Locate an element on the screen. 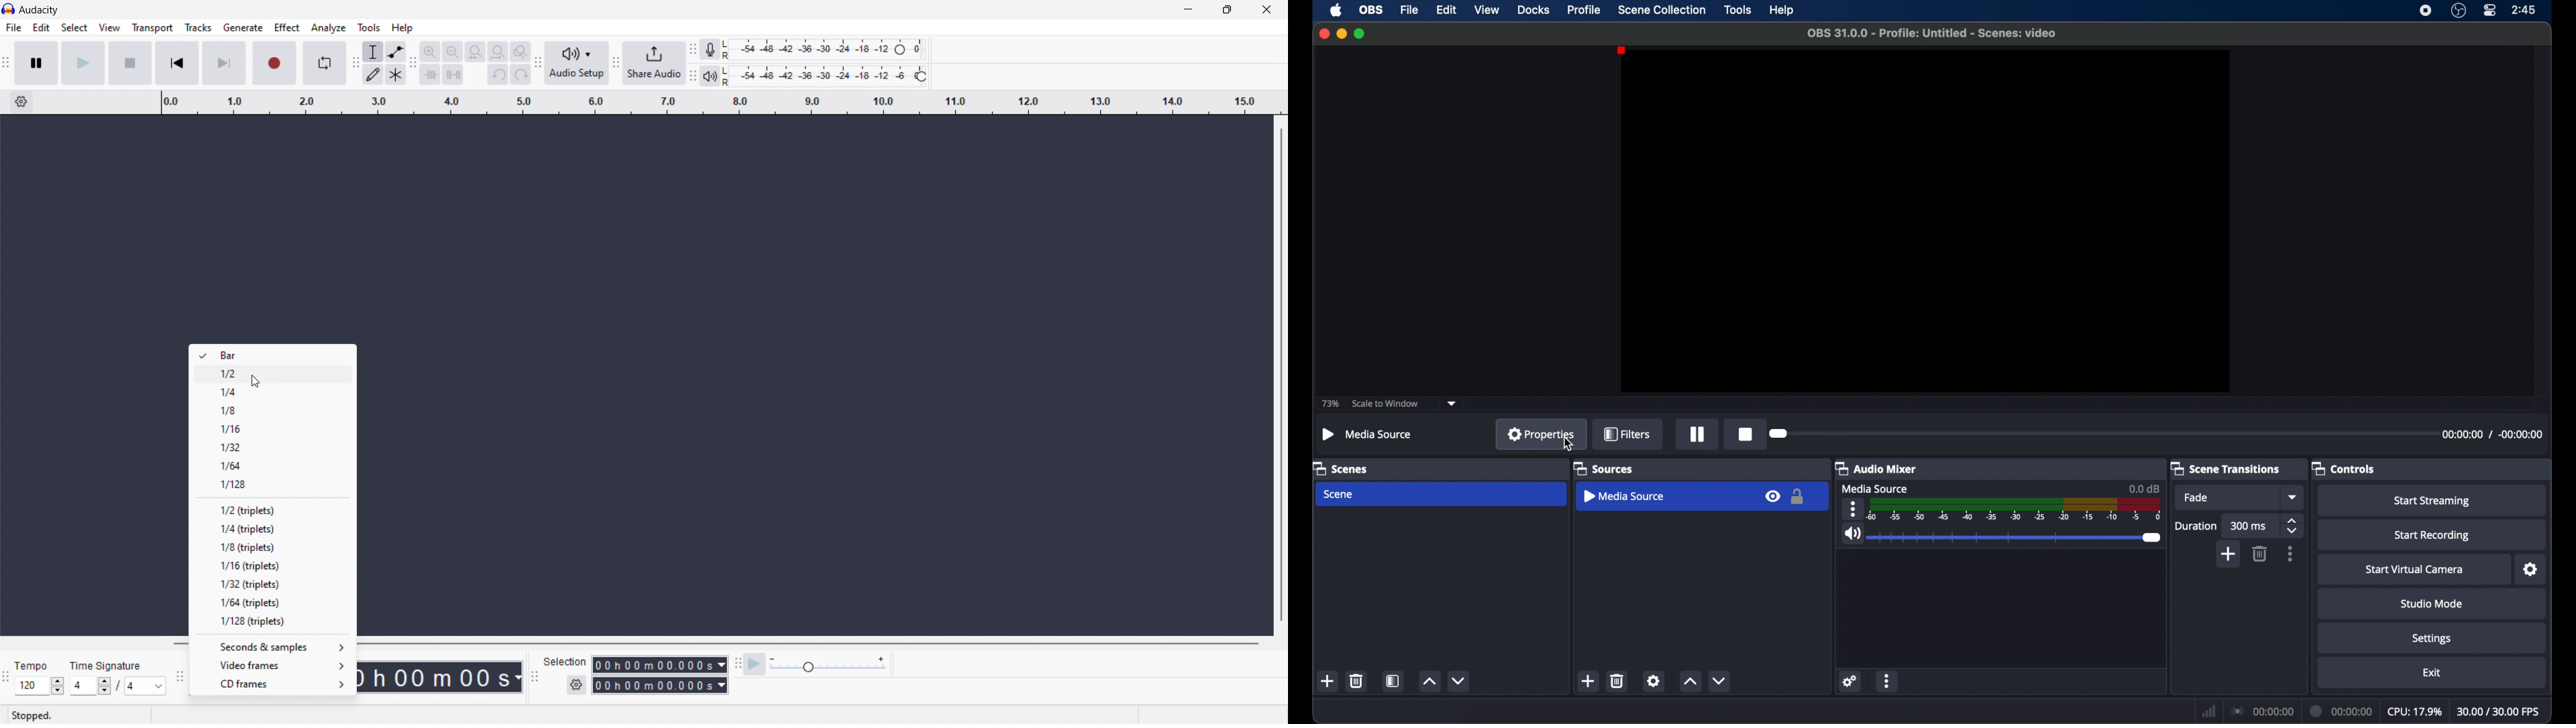 The height and width of the screenshot is (728, 2576). selection end time is located at coordinates (659, 685).